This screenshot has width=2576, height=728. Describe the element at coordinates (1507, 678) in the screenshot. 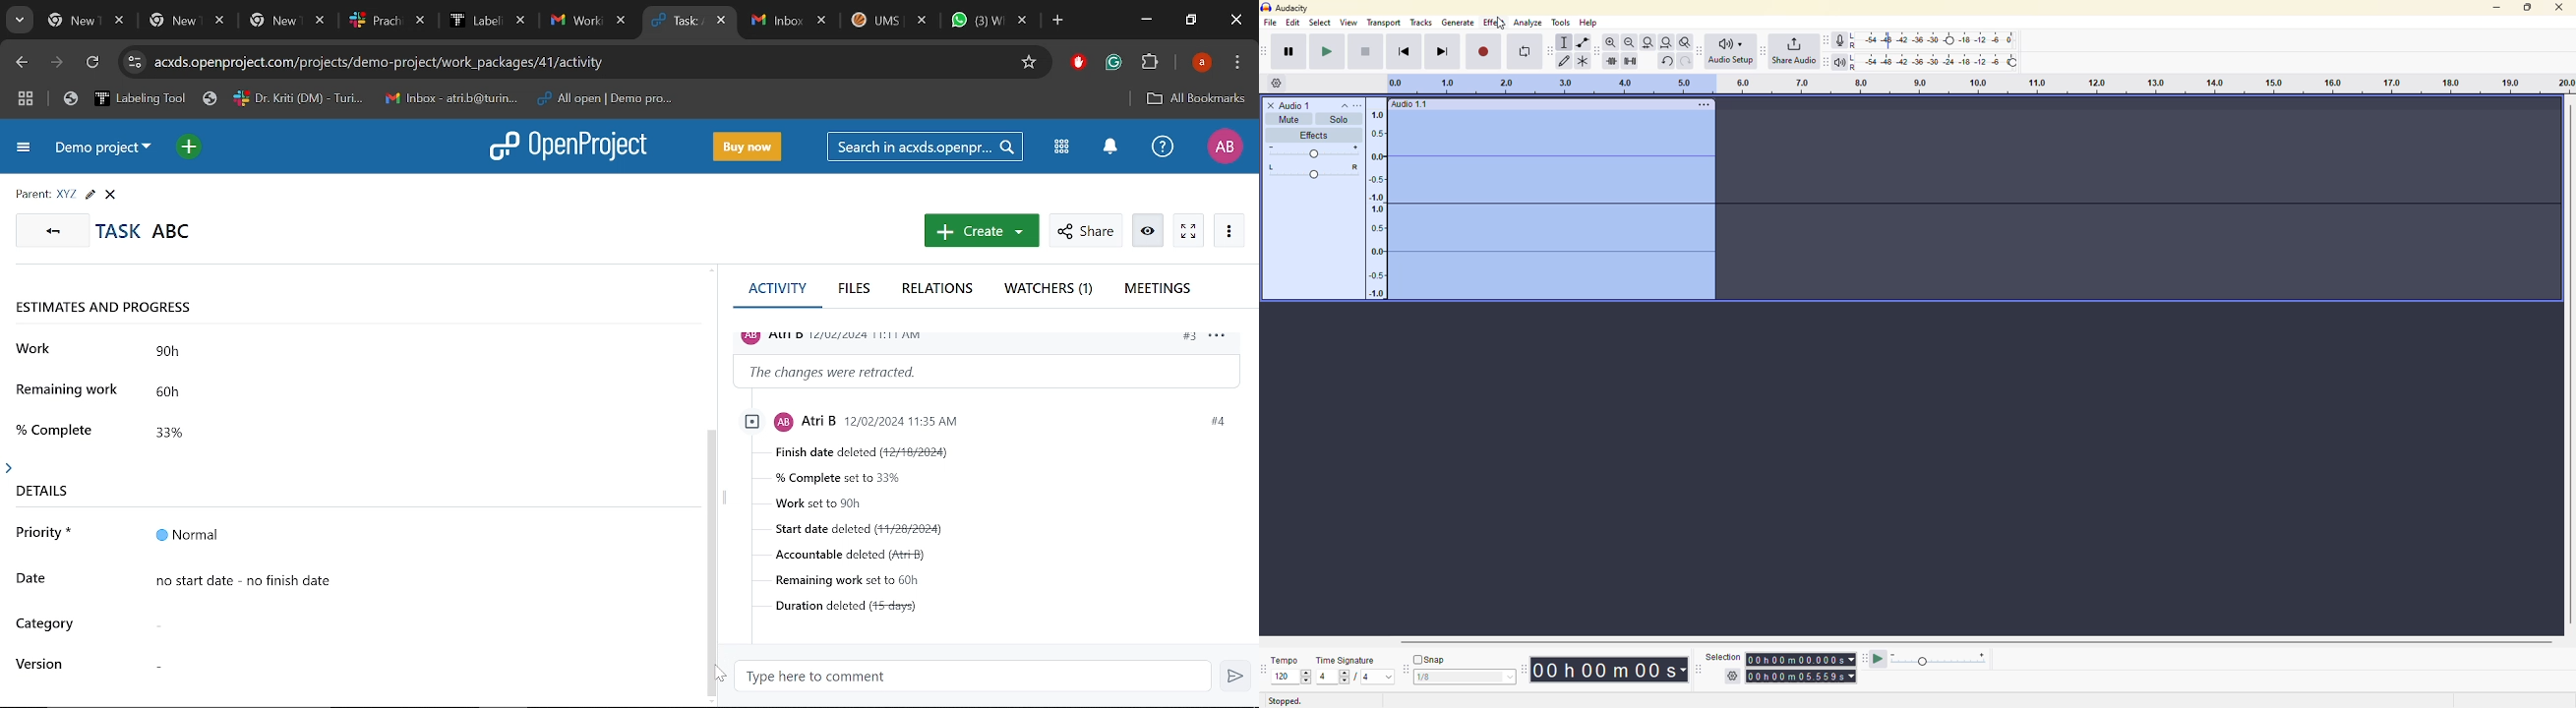

I see `select` at that location.